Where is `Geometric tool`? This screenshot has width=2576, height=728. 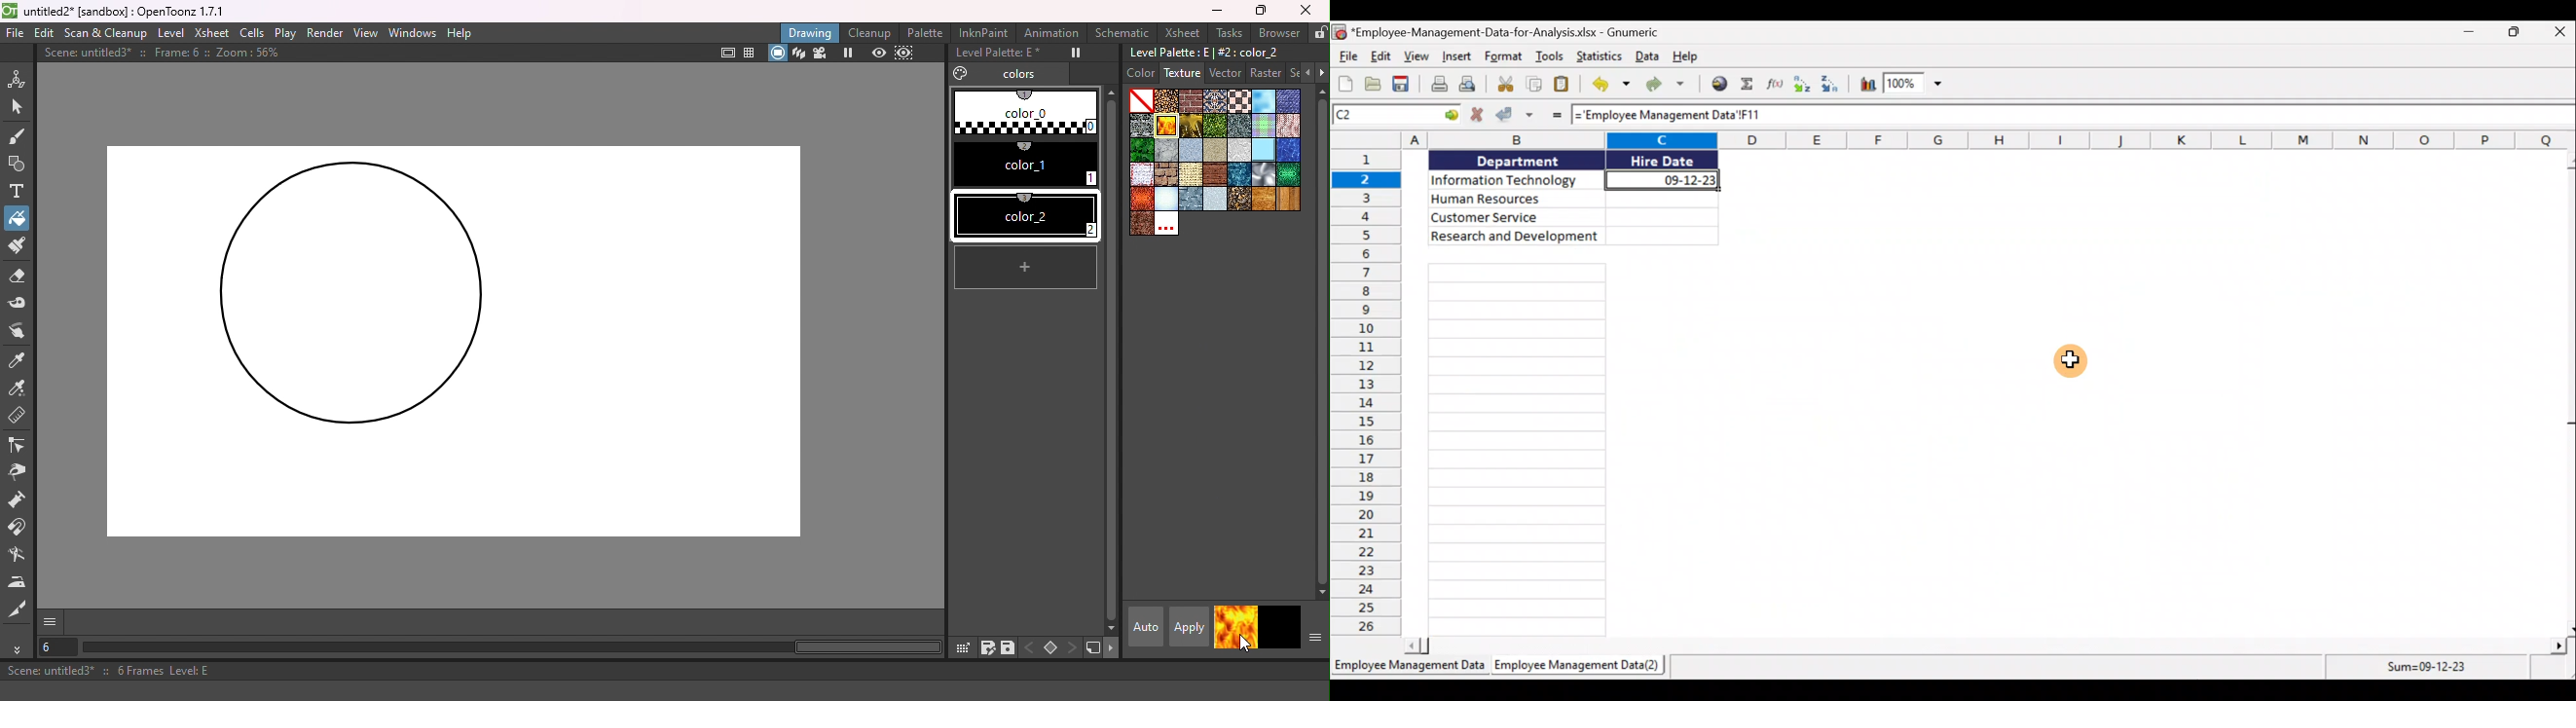
Geometric tool is located at coordinates (18, 164).